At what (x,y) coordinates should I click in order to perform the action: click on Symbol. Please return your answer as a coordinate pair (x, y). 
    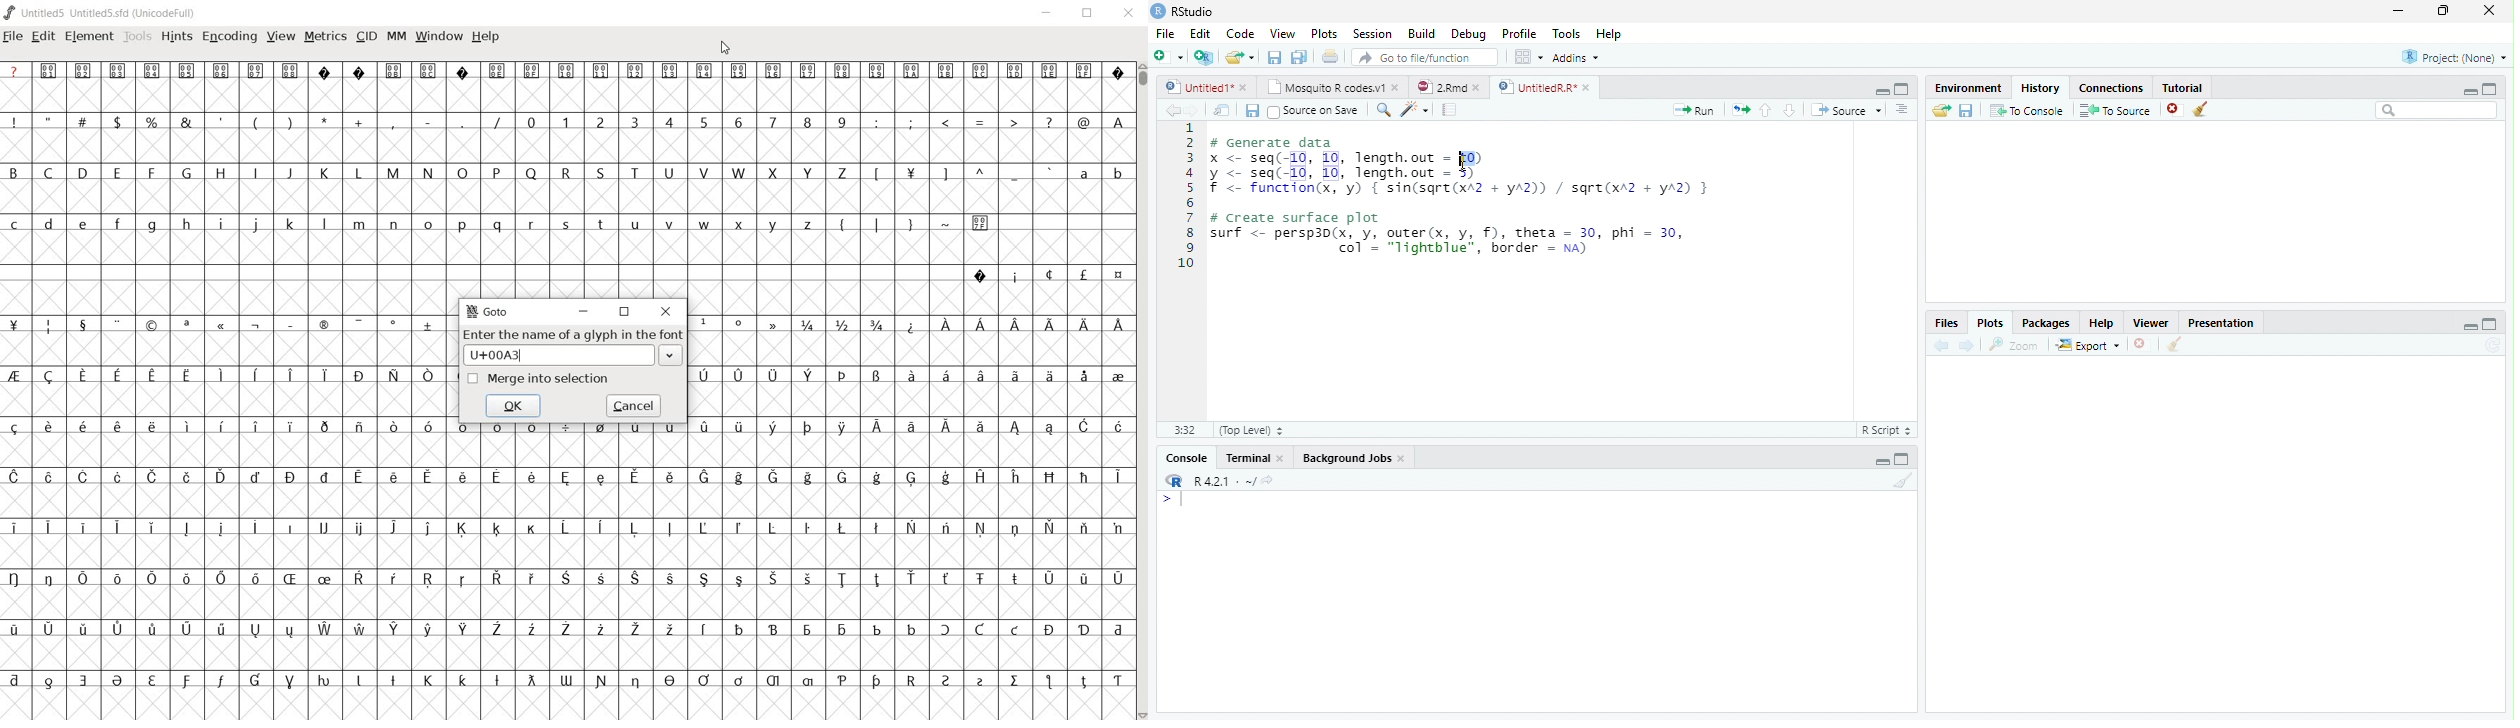
    Looking at the image, I should click on (1048, 275).